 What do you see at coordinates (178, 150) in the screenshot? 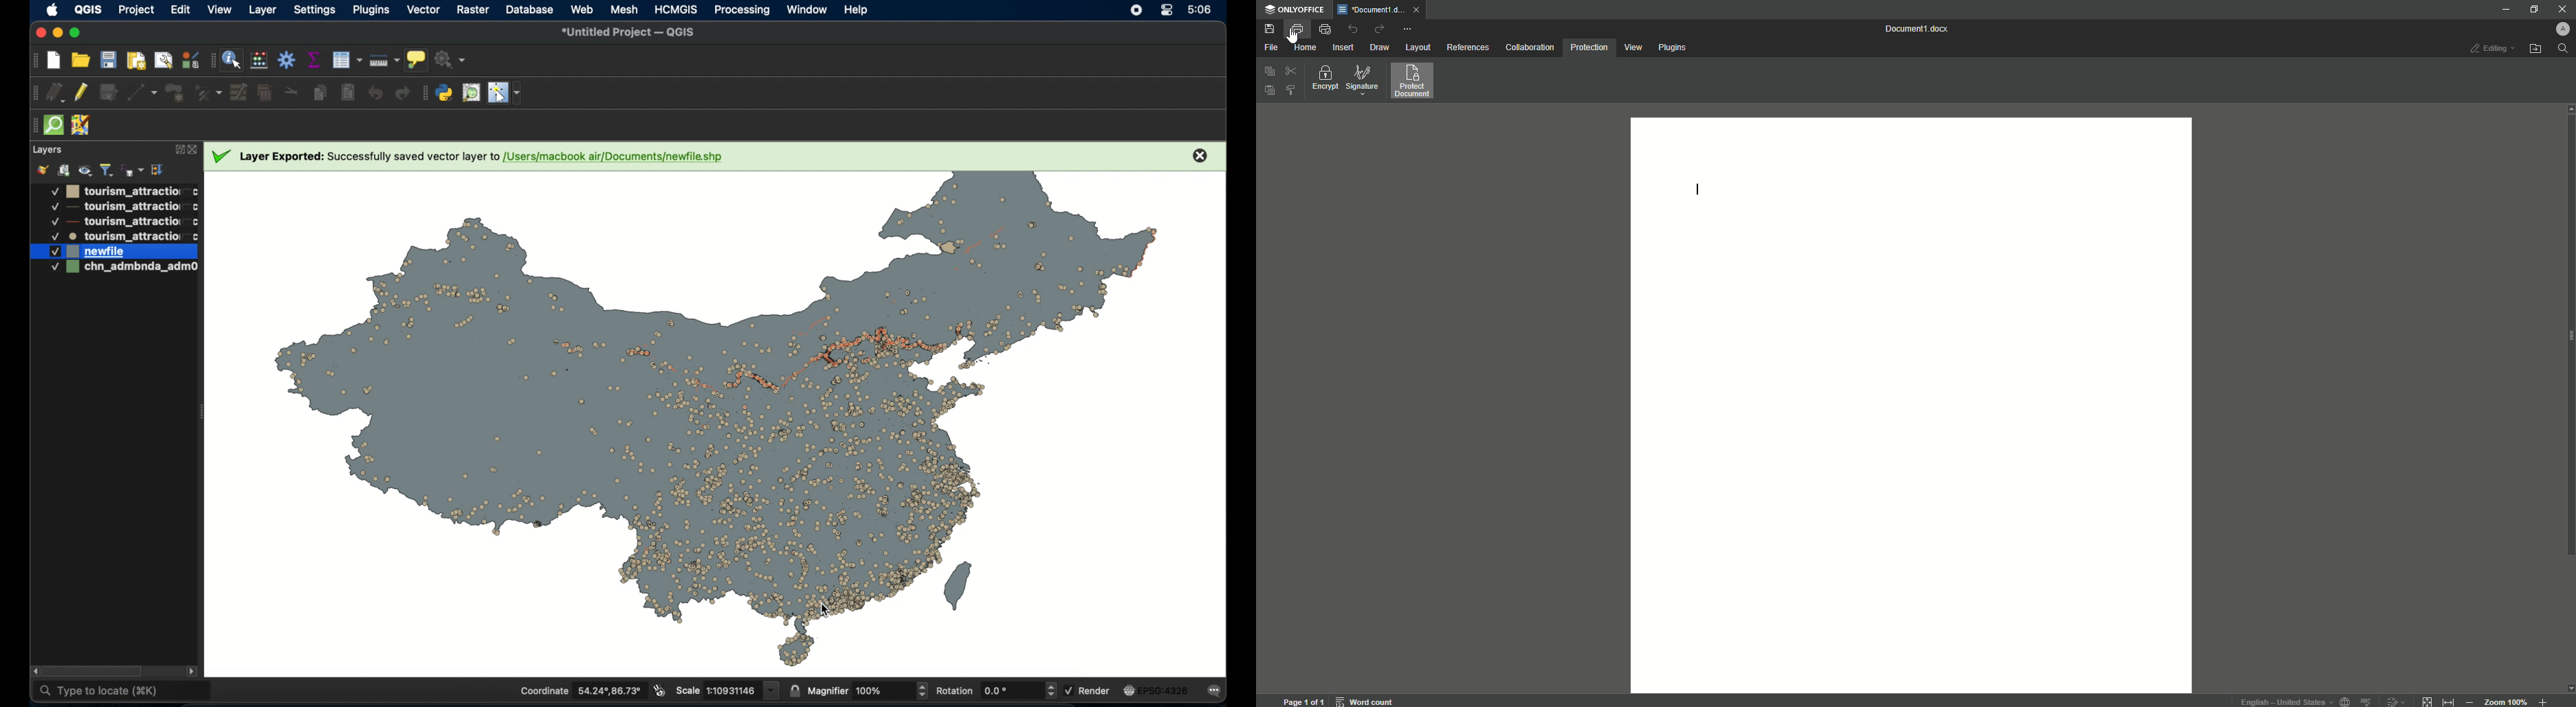
I see `expand` at bounding box center [178, 150].